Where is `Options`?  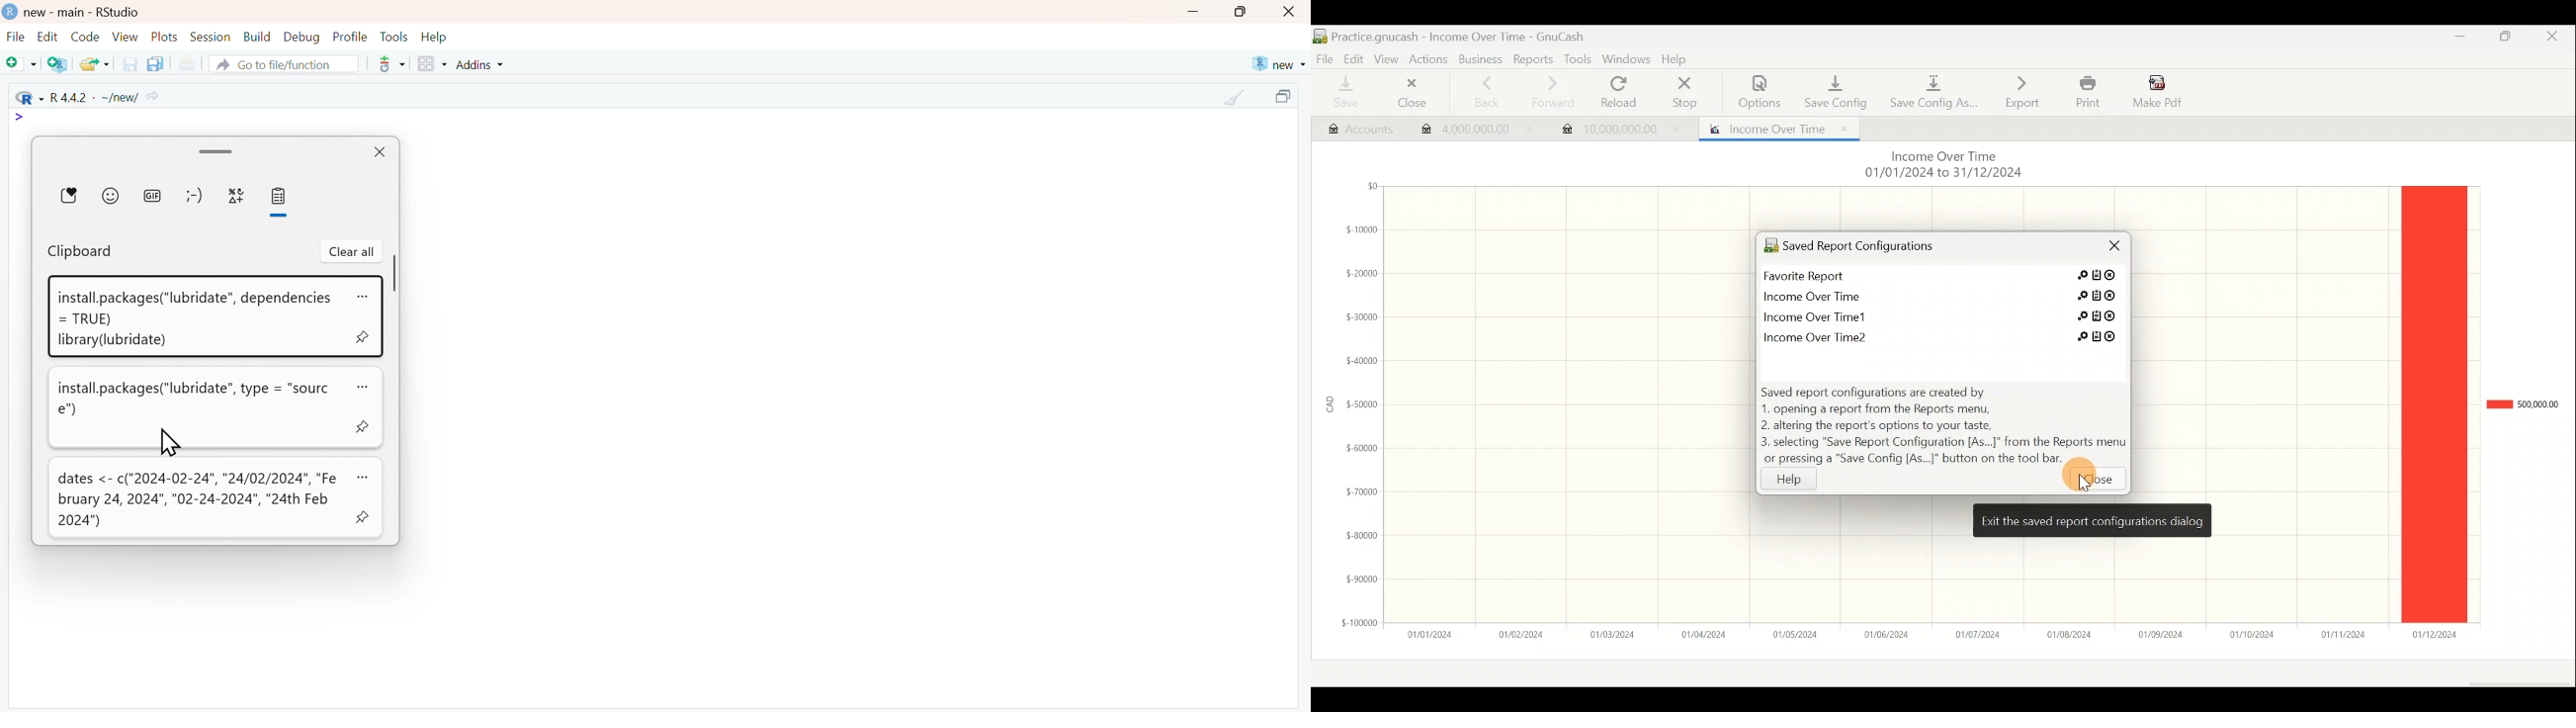 Options is located at coordinates (1760, 92).